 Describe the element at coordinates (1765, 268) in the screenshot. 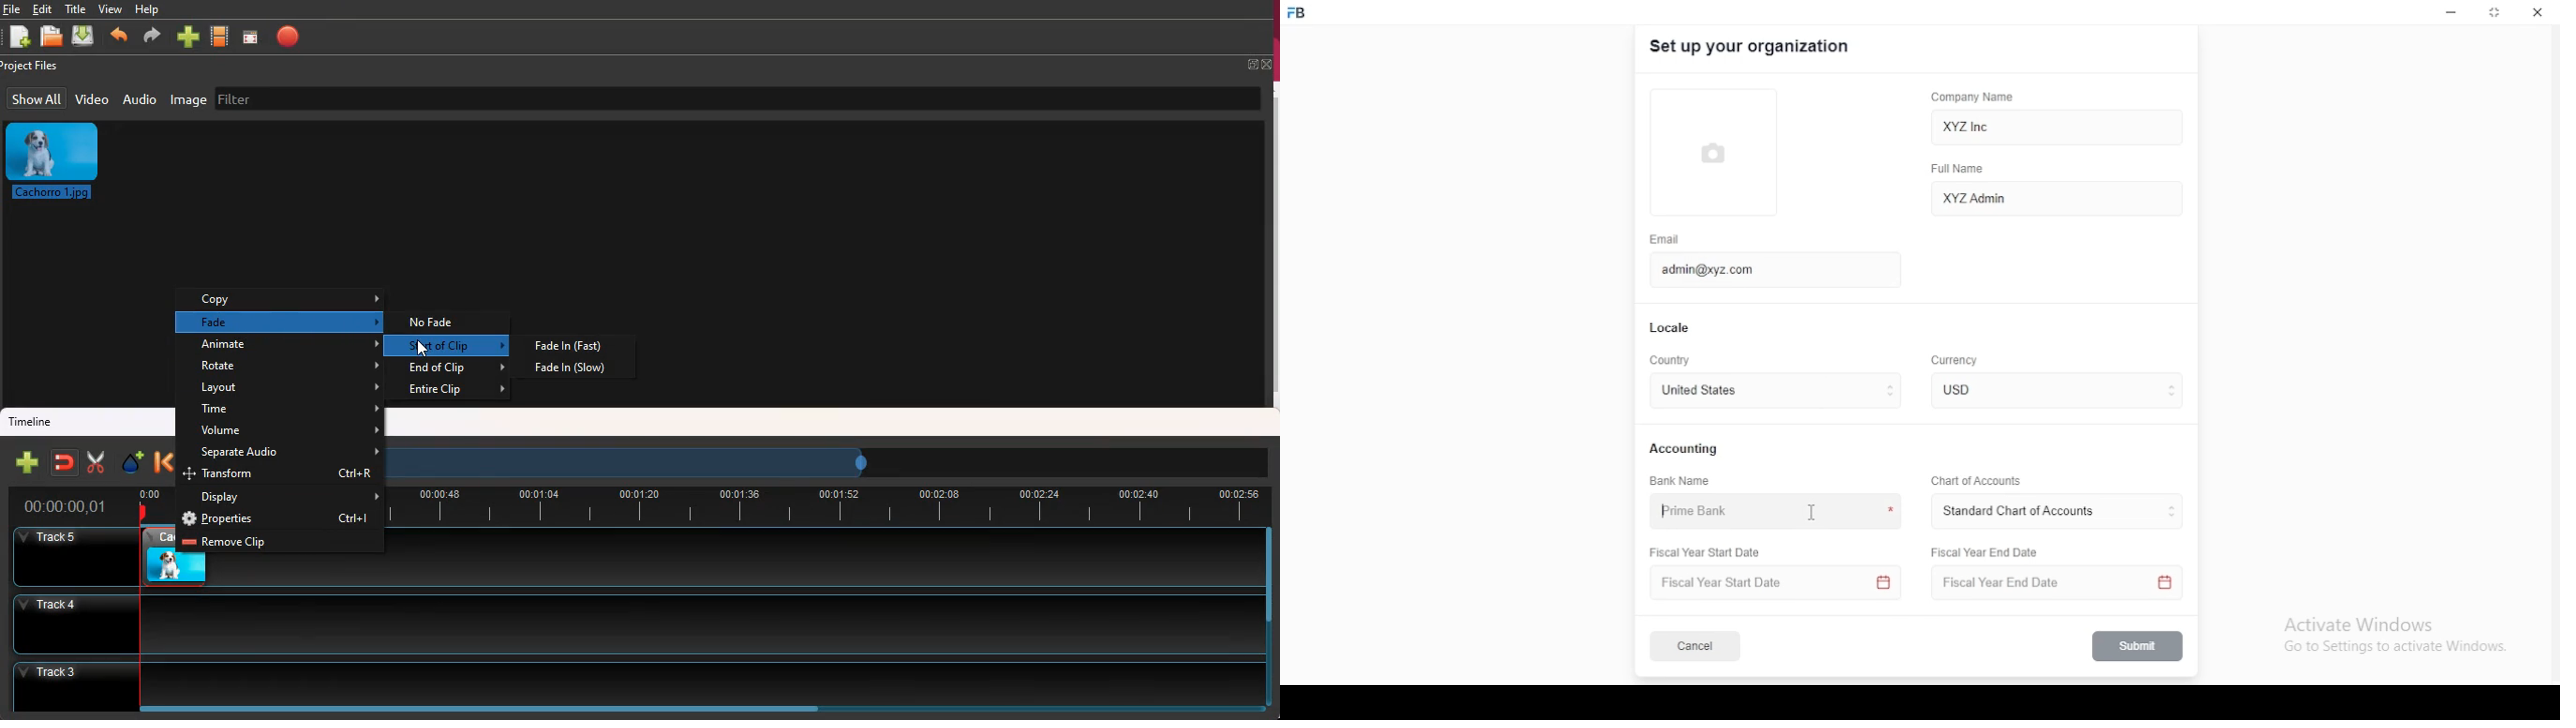

I see `admin@xyz.com` at that location.